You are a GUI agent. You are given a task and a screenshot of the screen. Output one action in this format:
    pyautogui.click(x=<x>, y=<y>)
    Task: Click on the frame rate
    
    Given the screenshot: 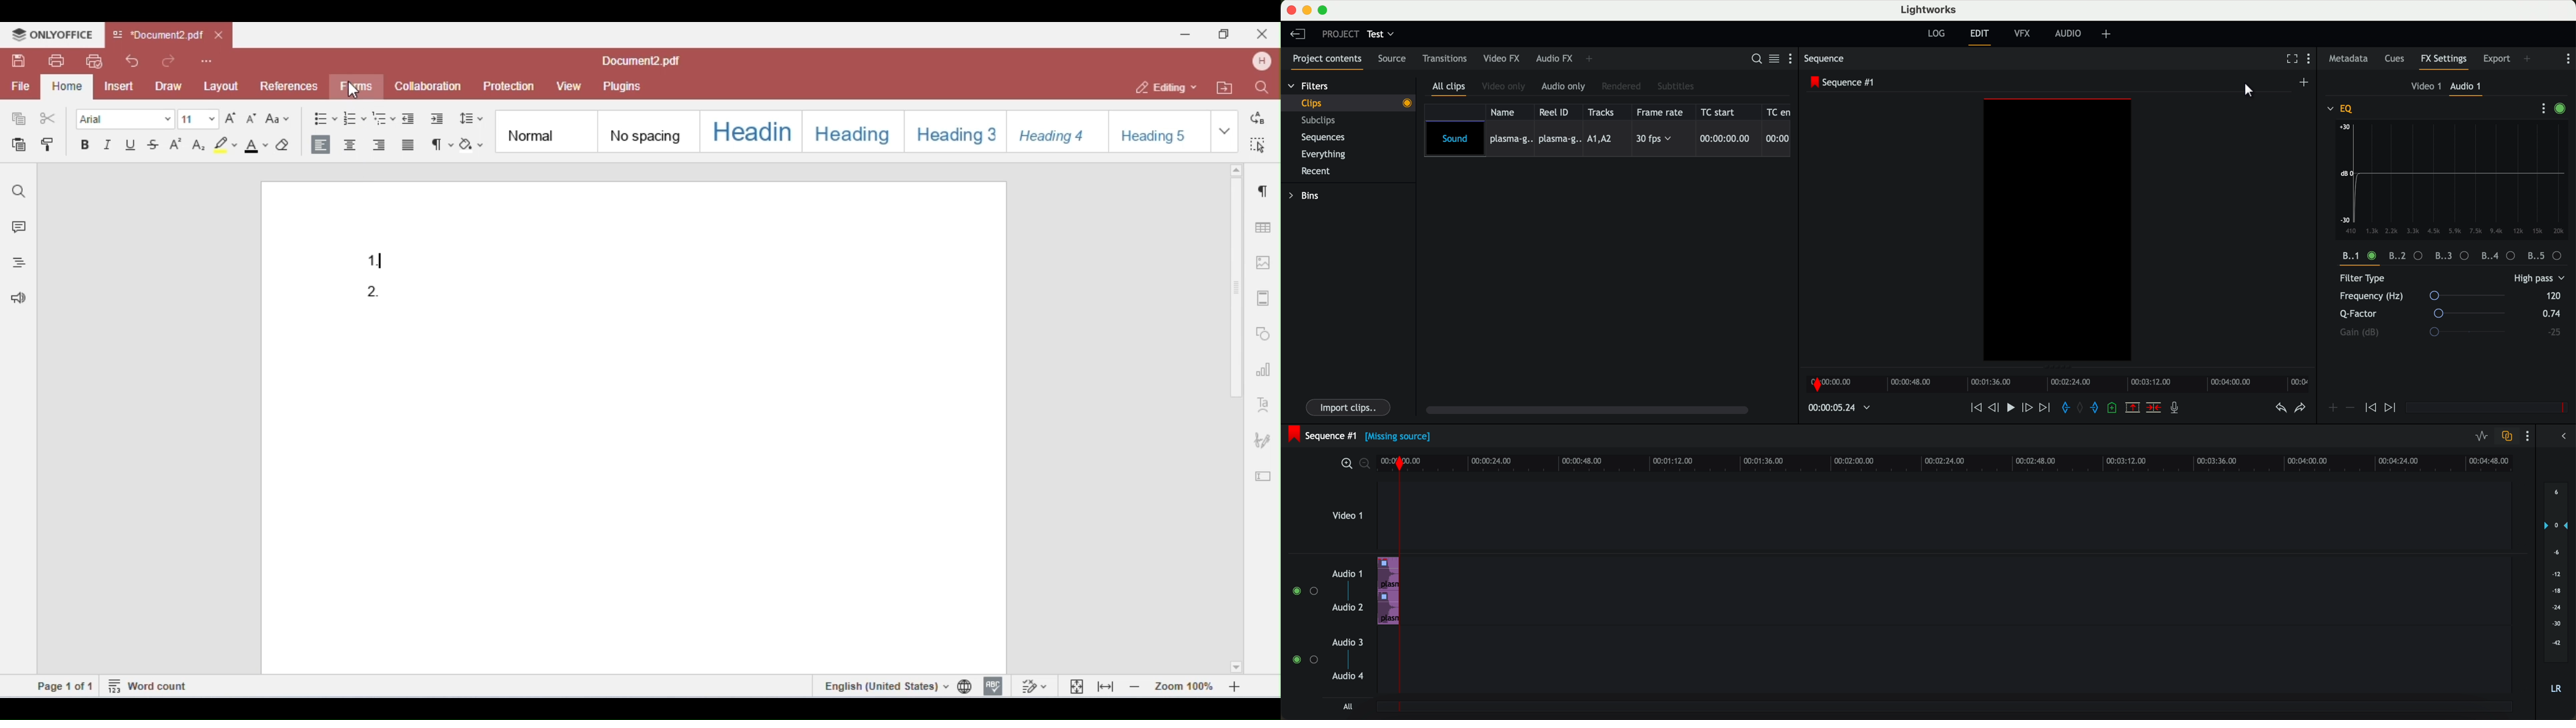 What is the action you would take?
    pyautogui.click(x=1662, y=112)
    